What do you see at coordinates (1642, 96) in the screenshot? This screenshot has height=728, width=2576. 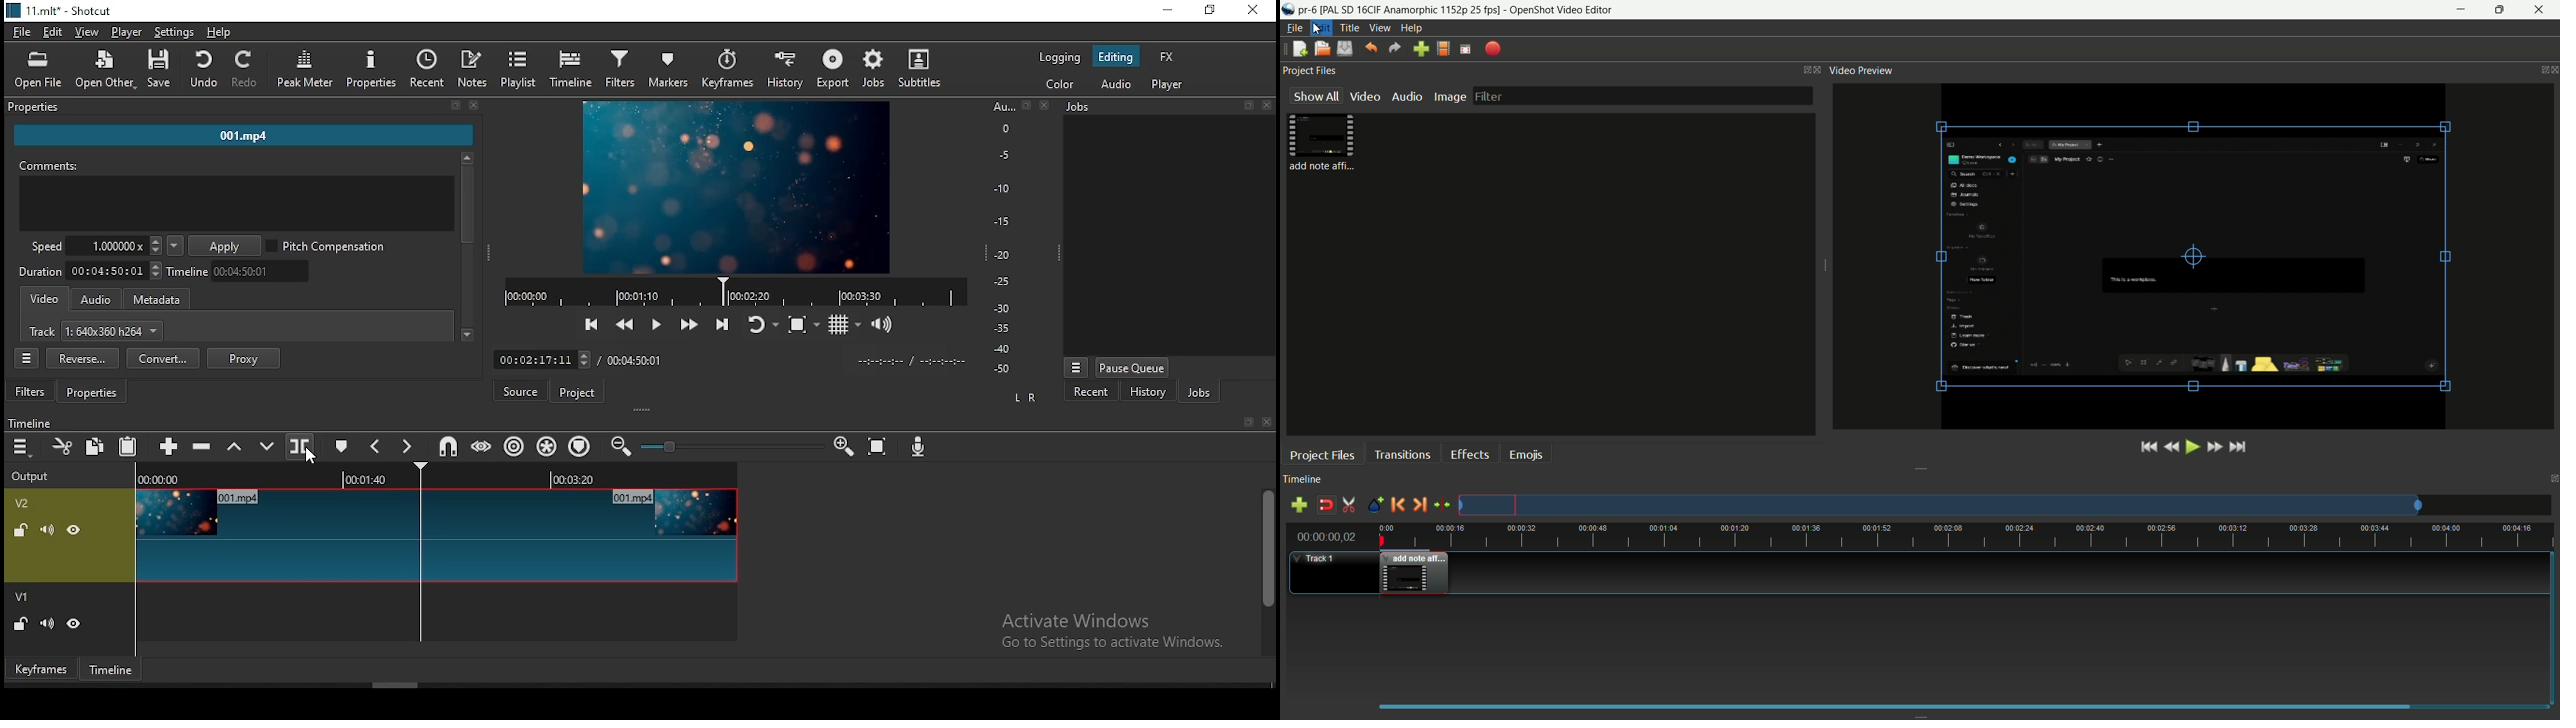 I see `filter bar` at bounding box center [1642, 96].